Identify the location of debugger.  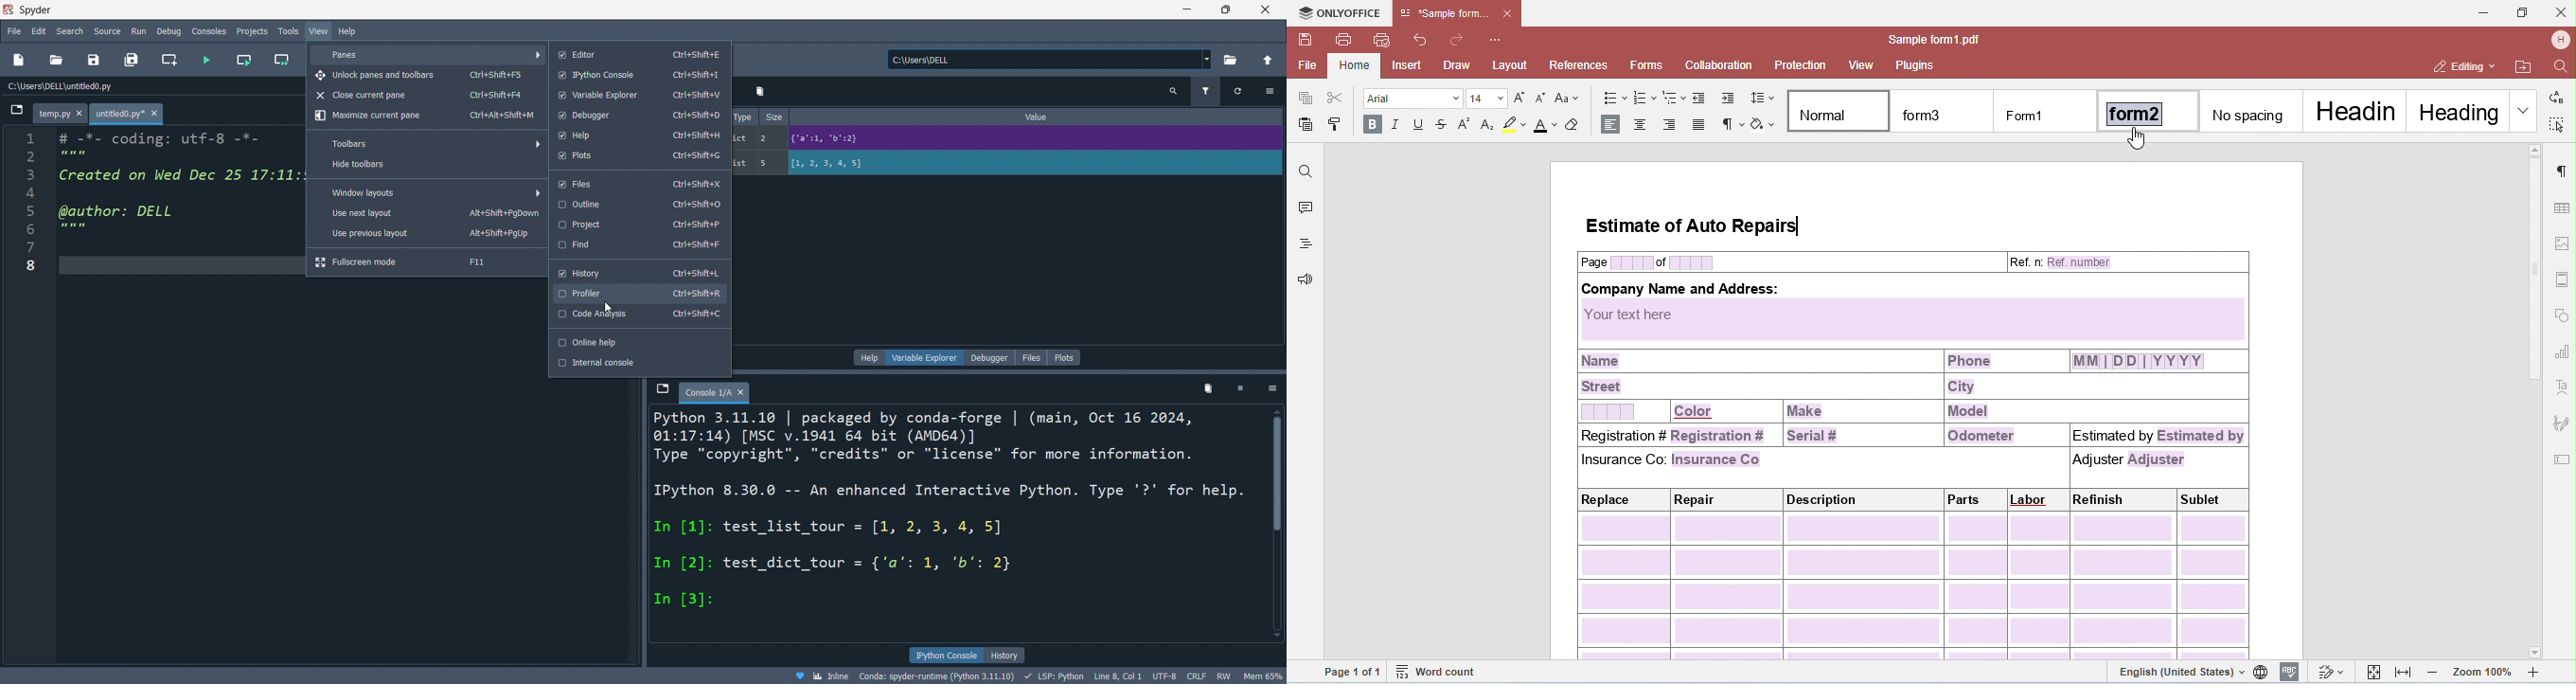
(987, 357).